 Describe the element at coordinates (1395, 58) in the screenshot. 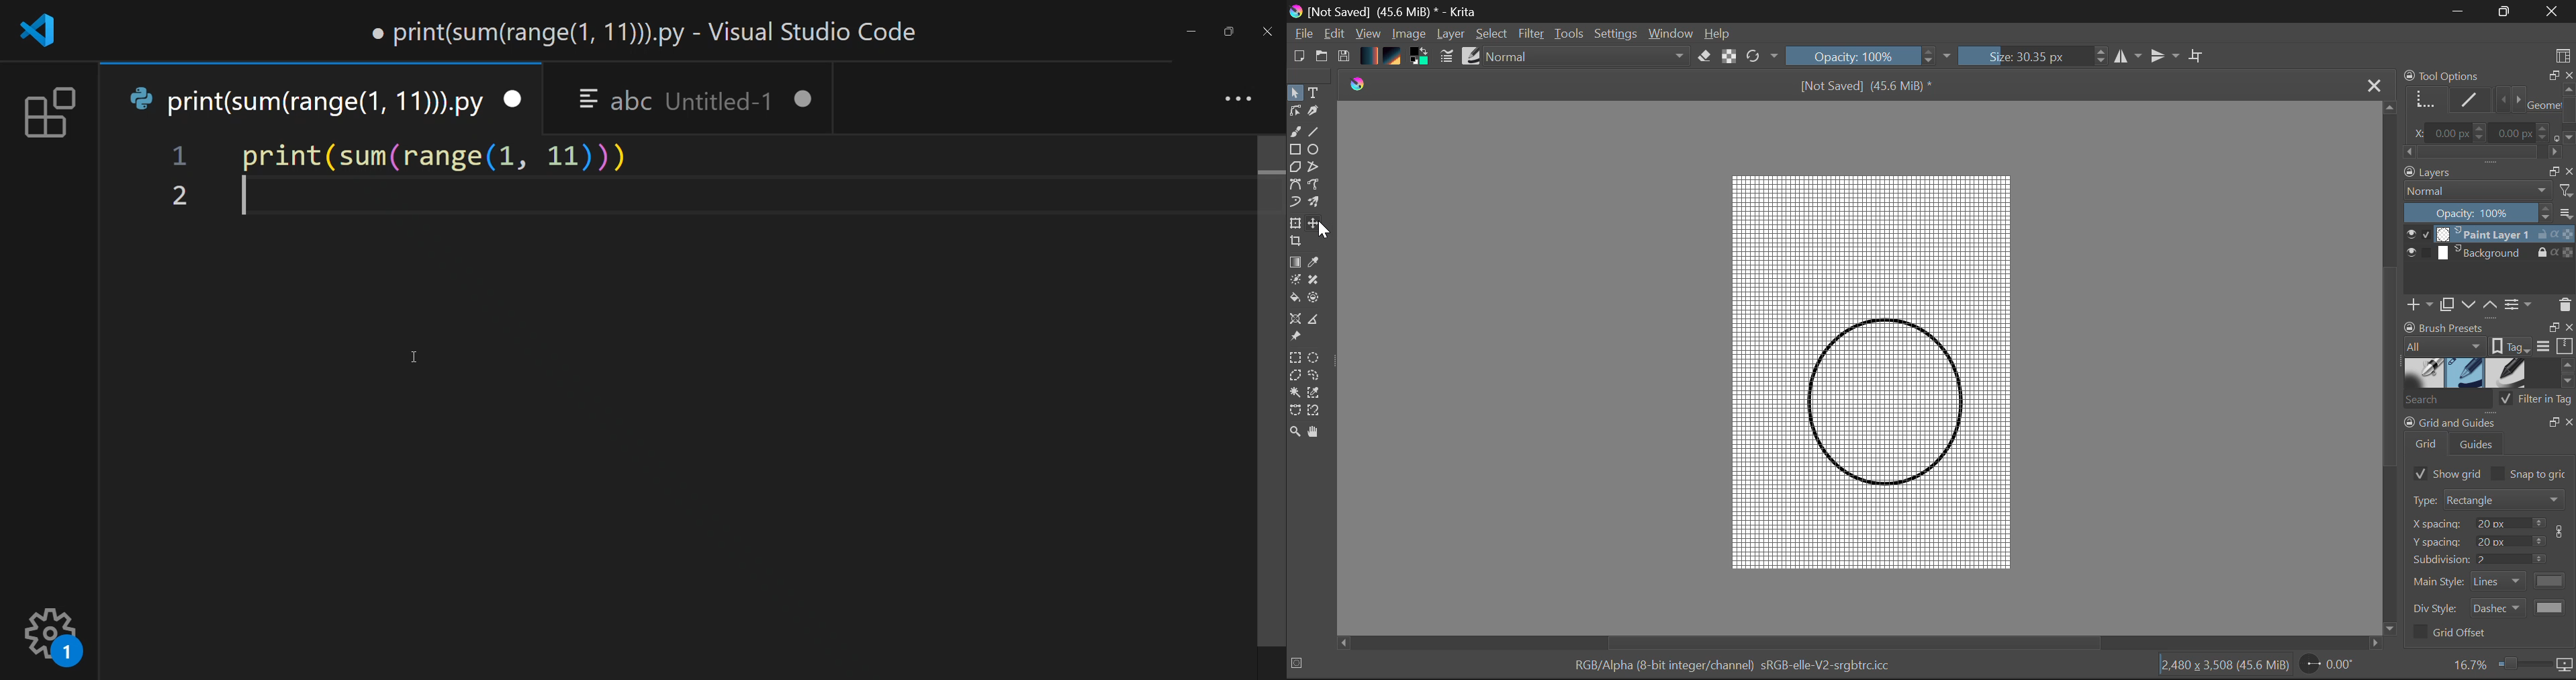

I see `Texture` at that location.